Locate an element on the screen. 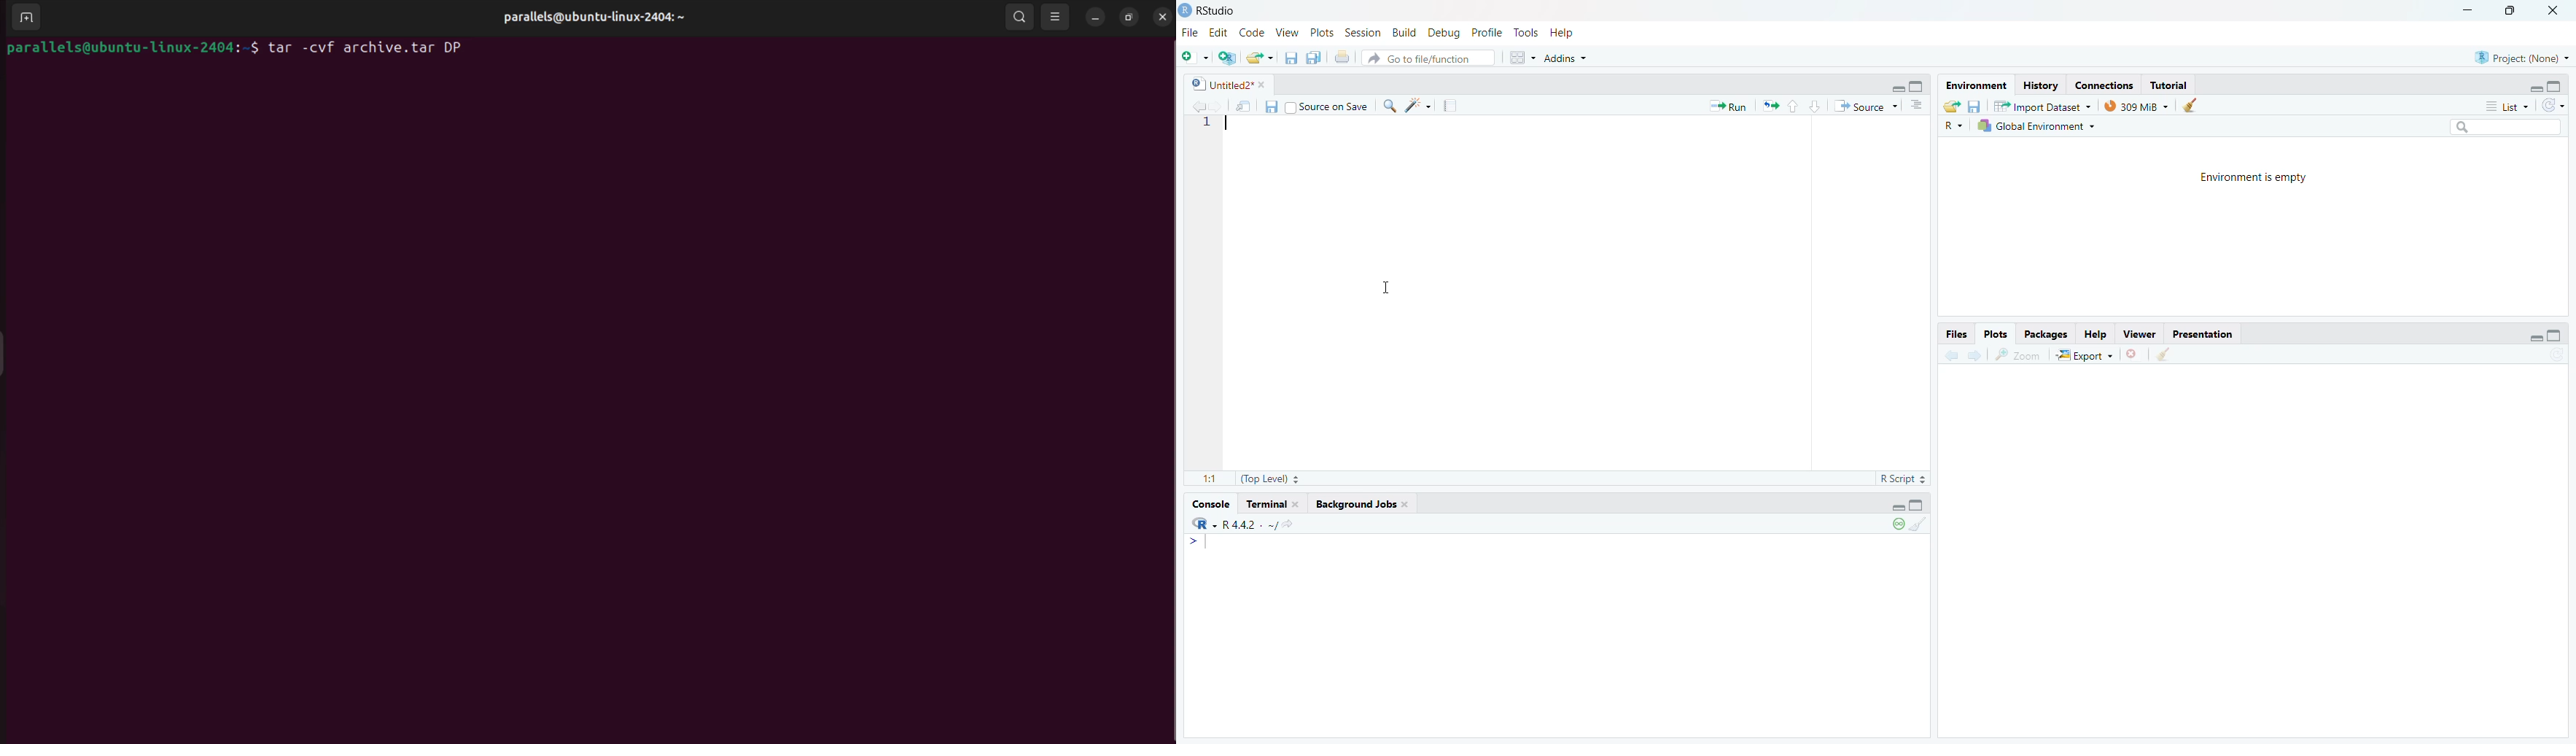  minimise is located at coordinates (2531, 338).